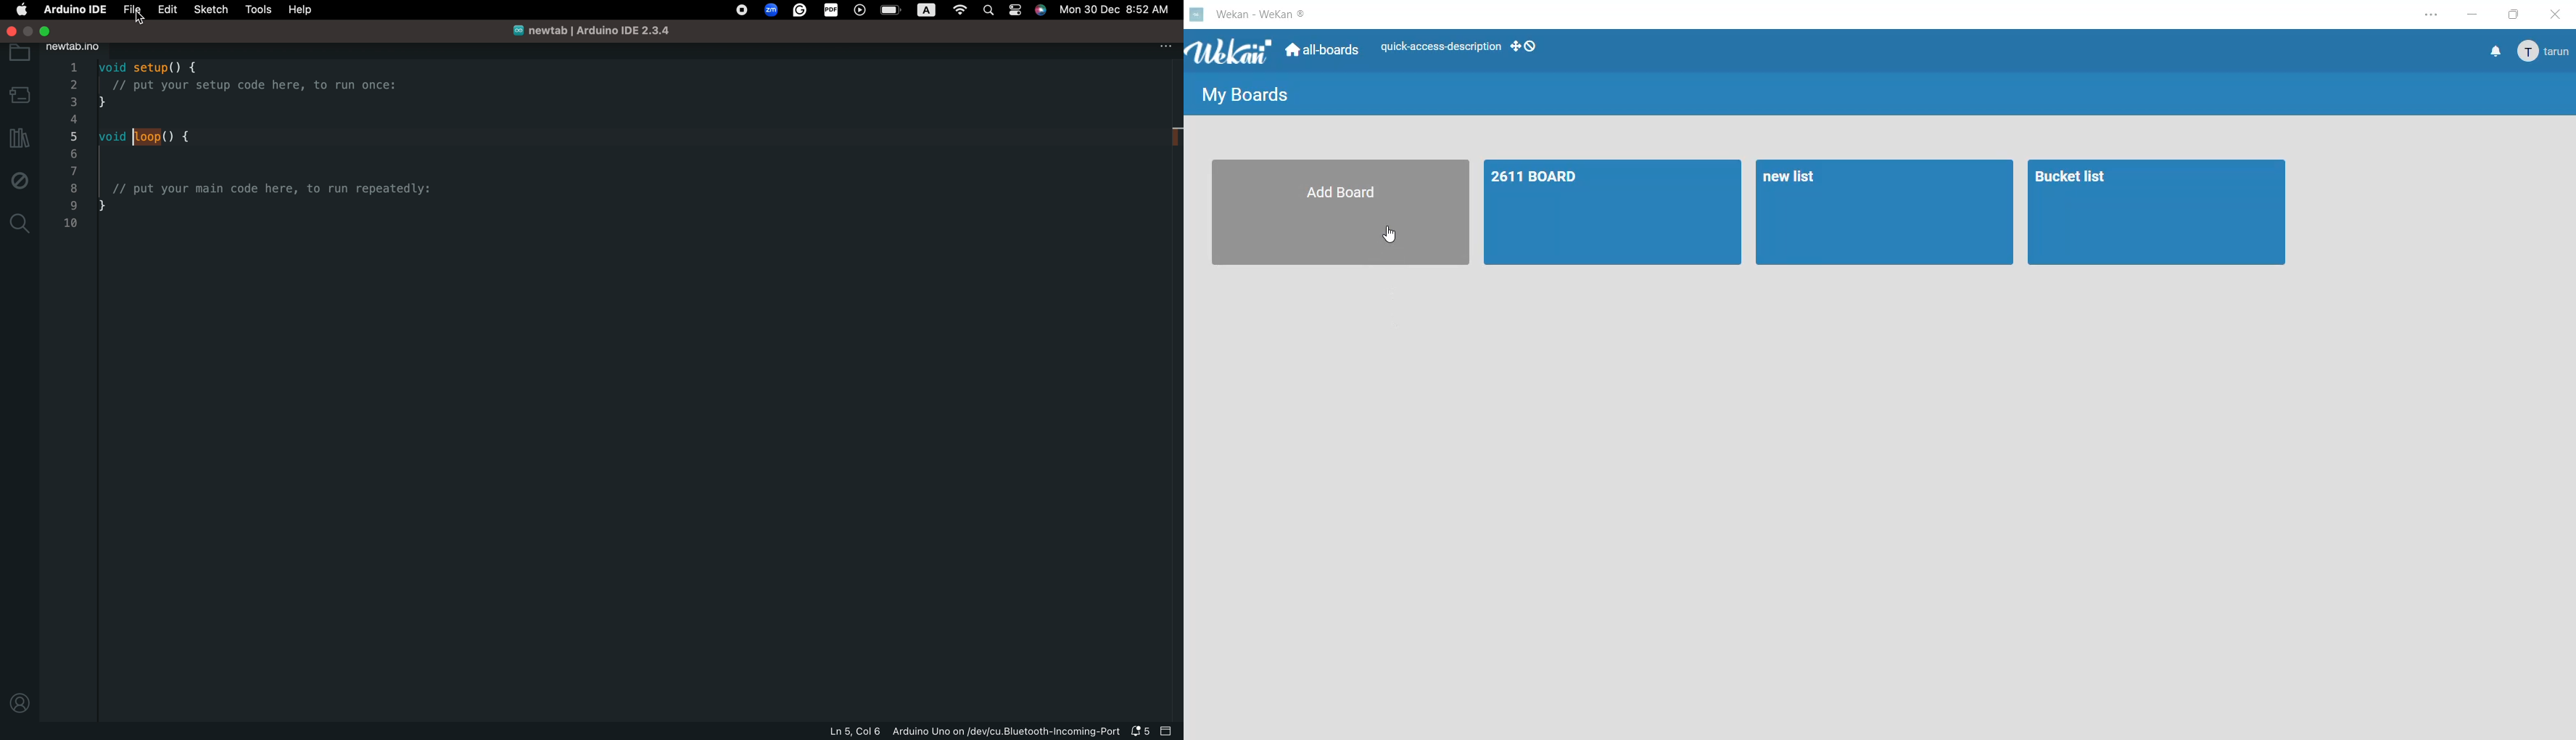 This screenshot has width=2576, height=756. I want to click on settings, so click(2431, 13).